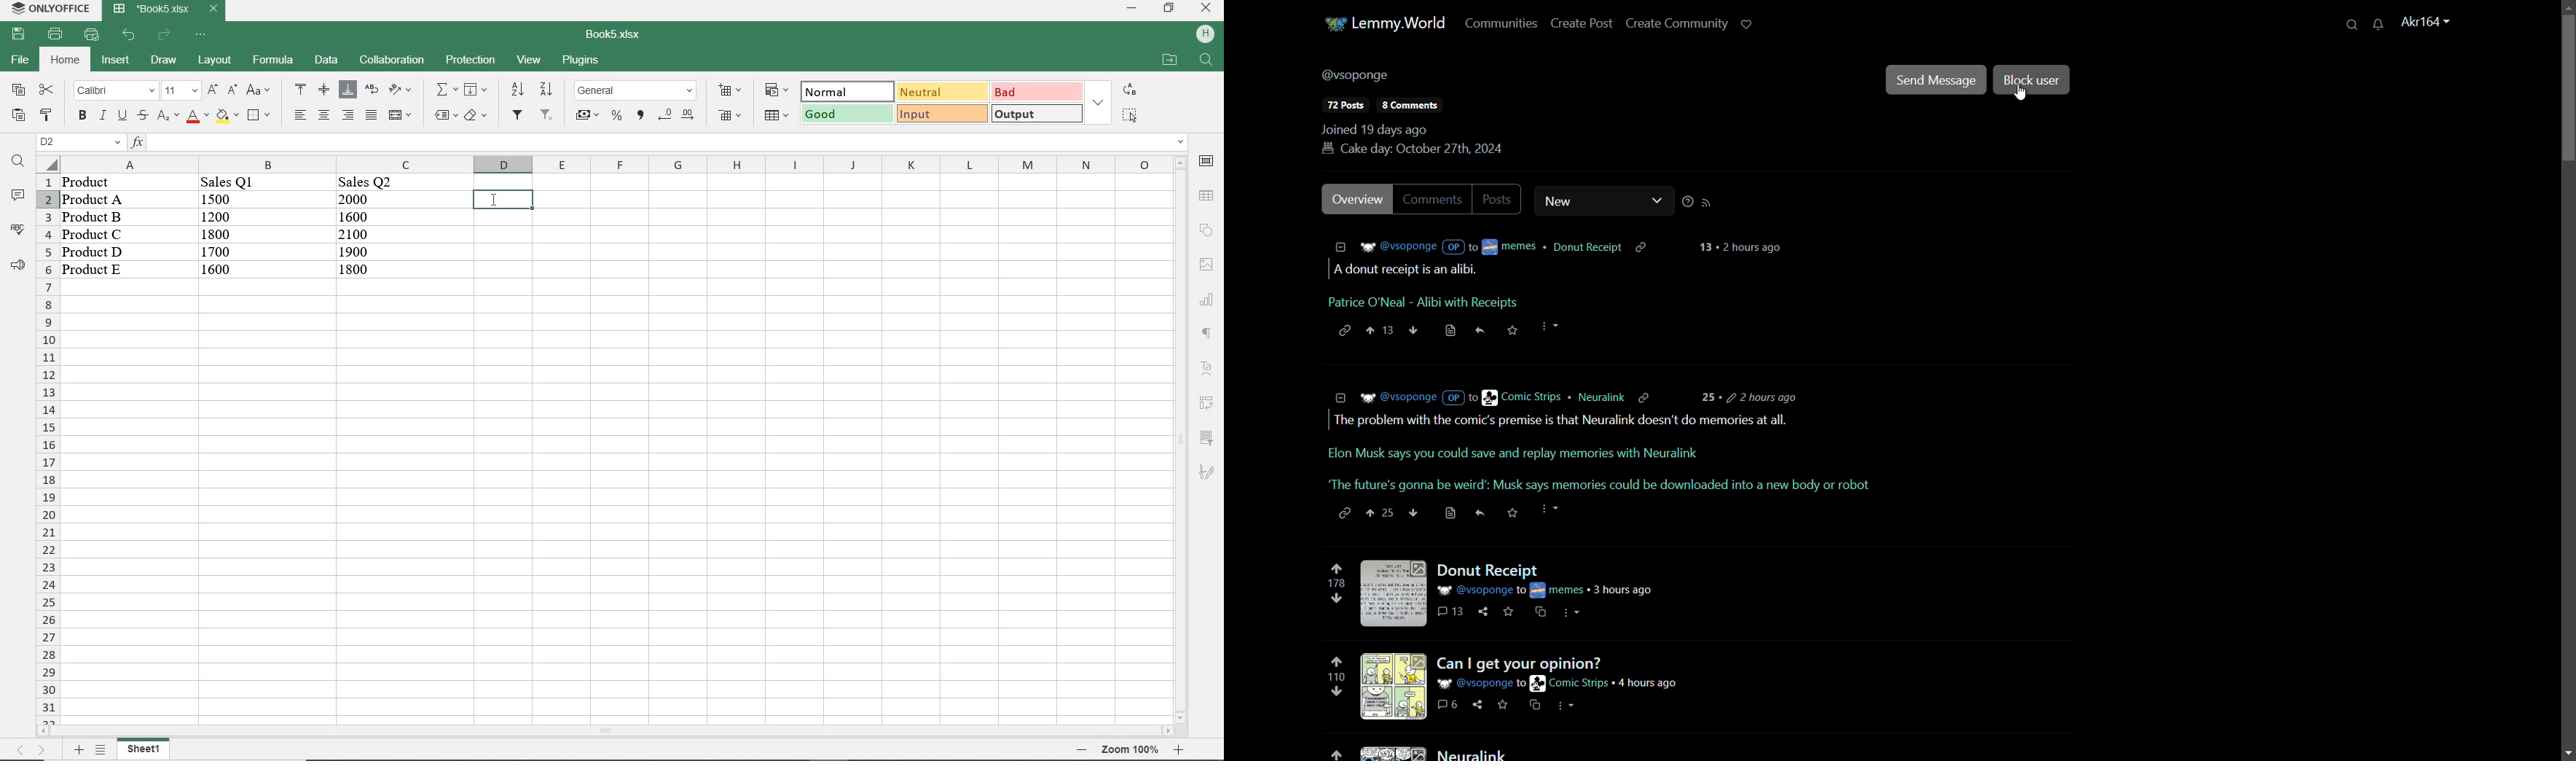 The height and width of the screenshot is (784, 2576). I want to click on hp, so click(1206, 35).